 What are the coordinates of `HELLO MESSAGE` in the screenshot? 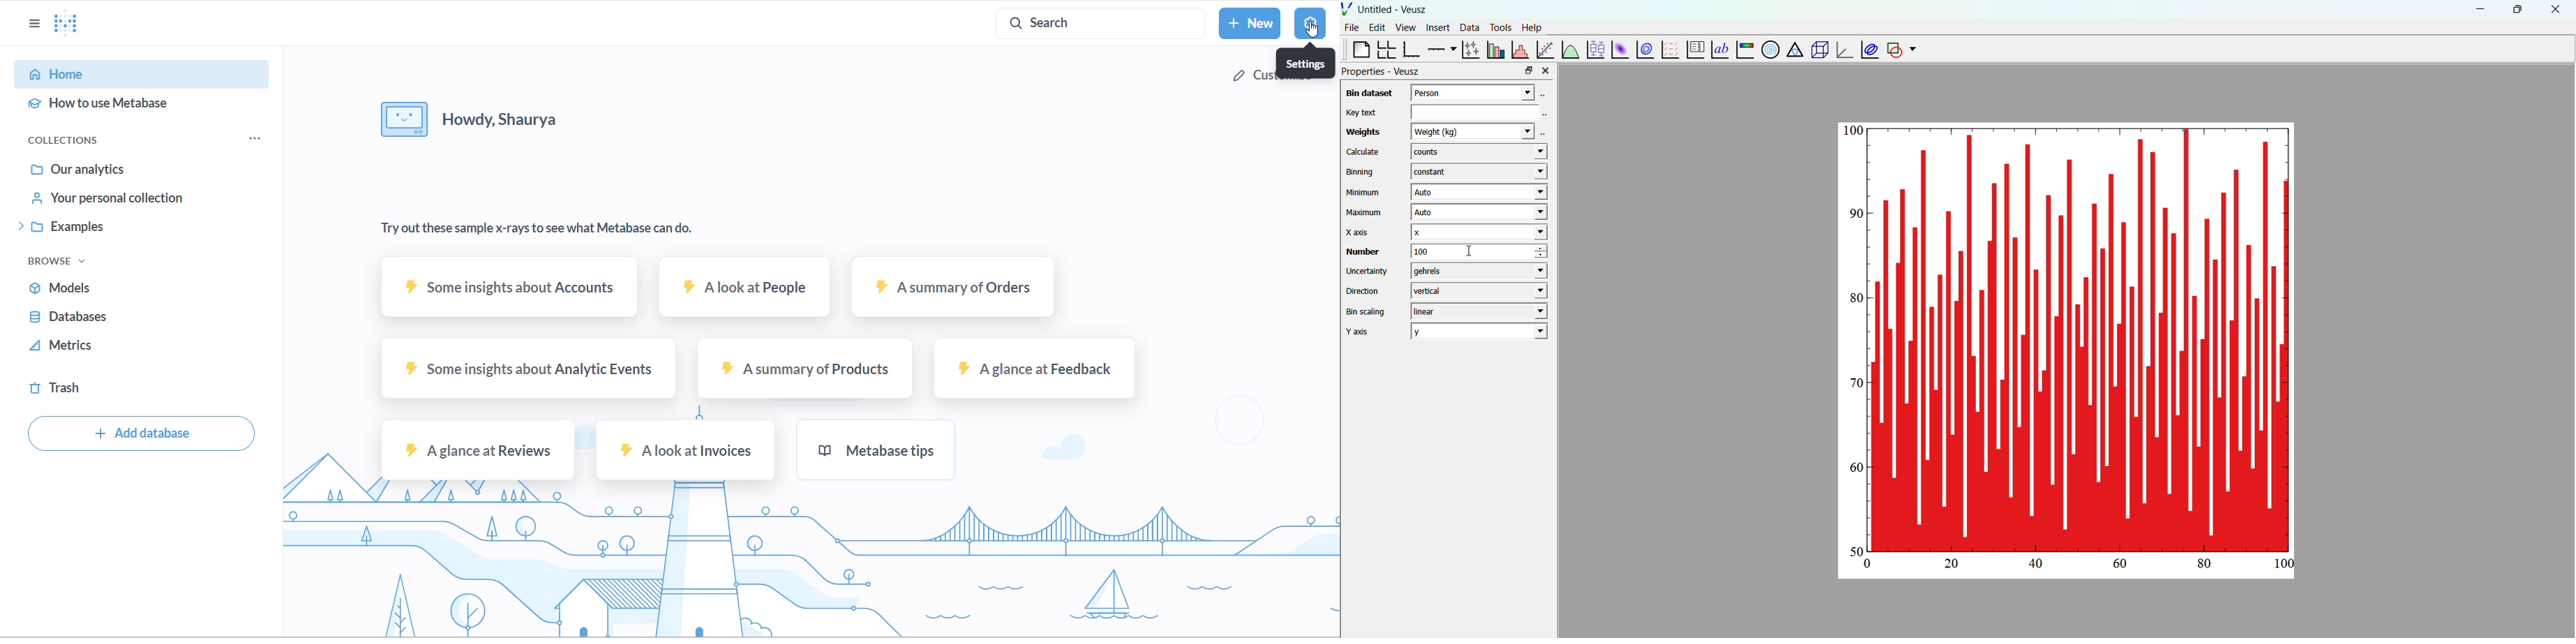 It's located at (516, 123).